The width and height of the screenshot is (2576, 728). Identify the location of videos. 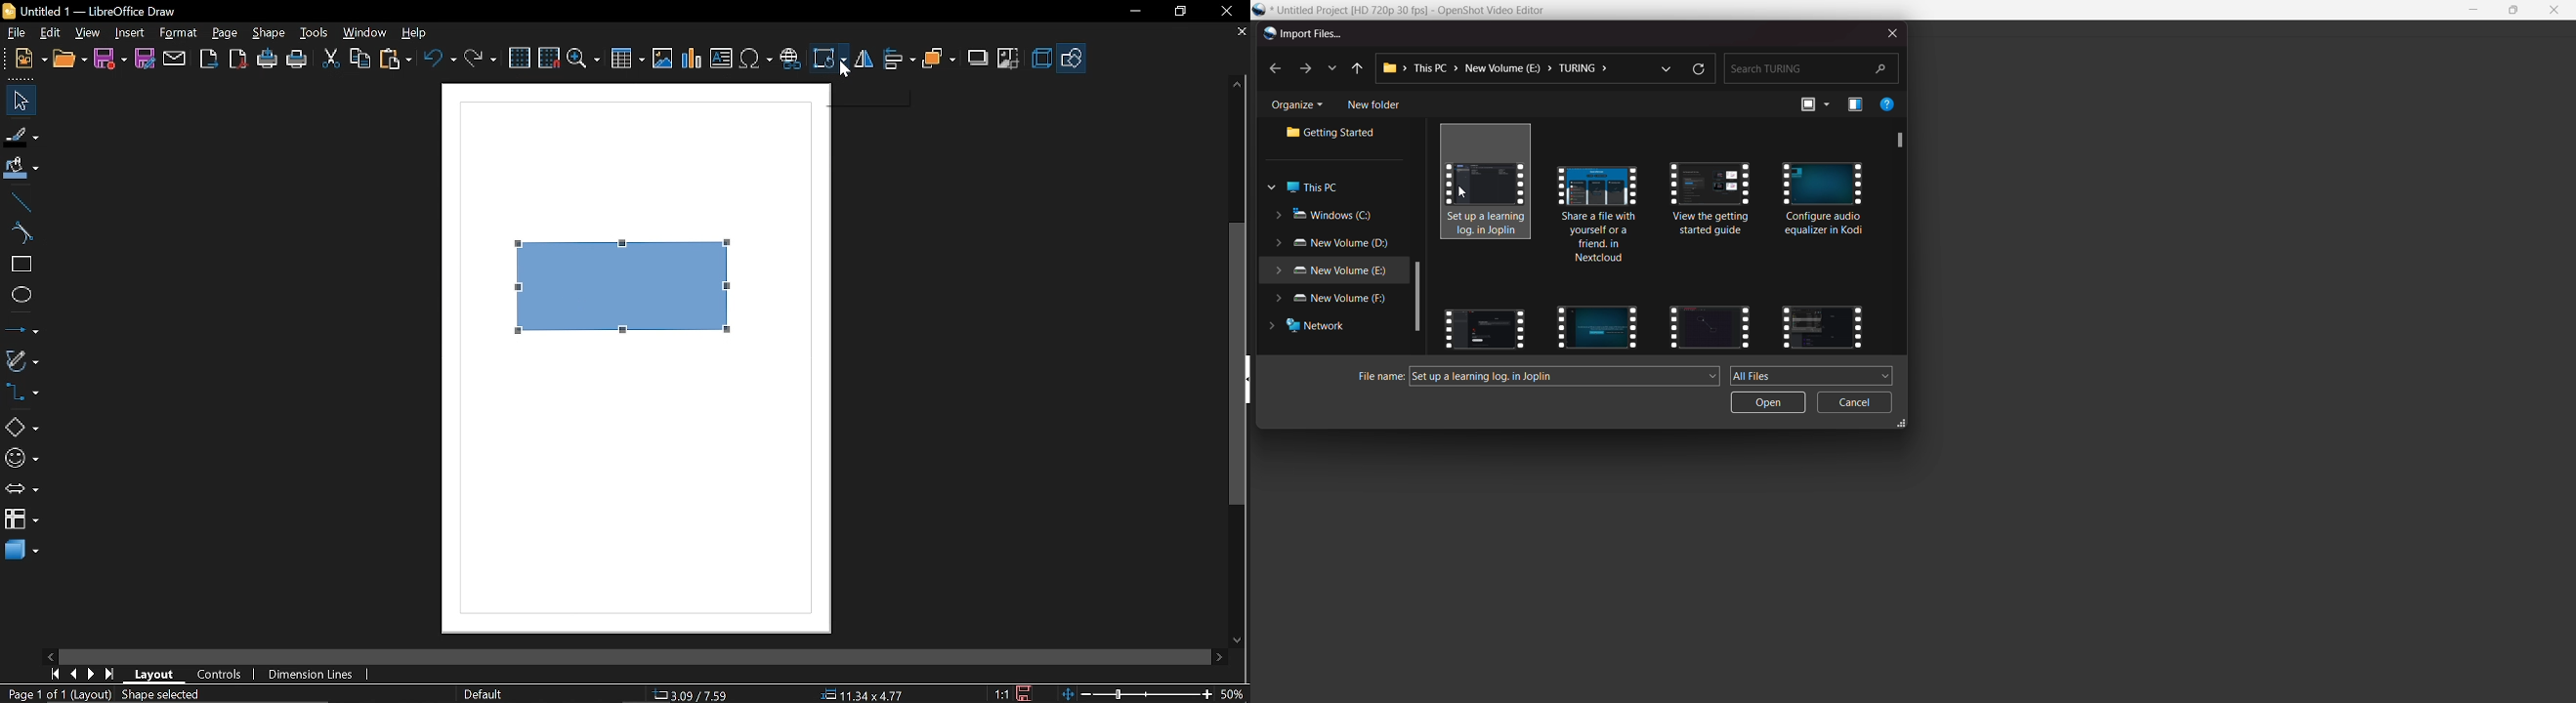
(1822, 325).